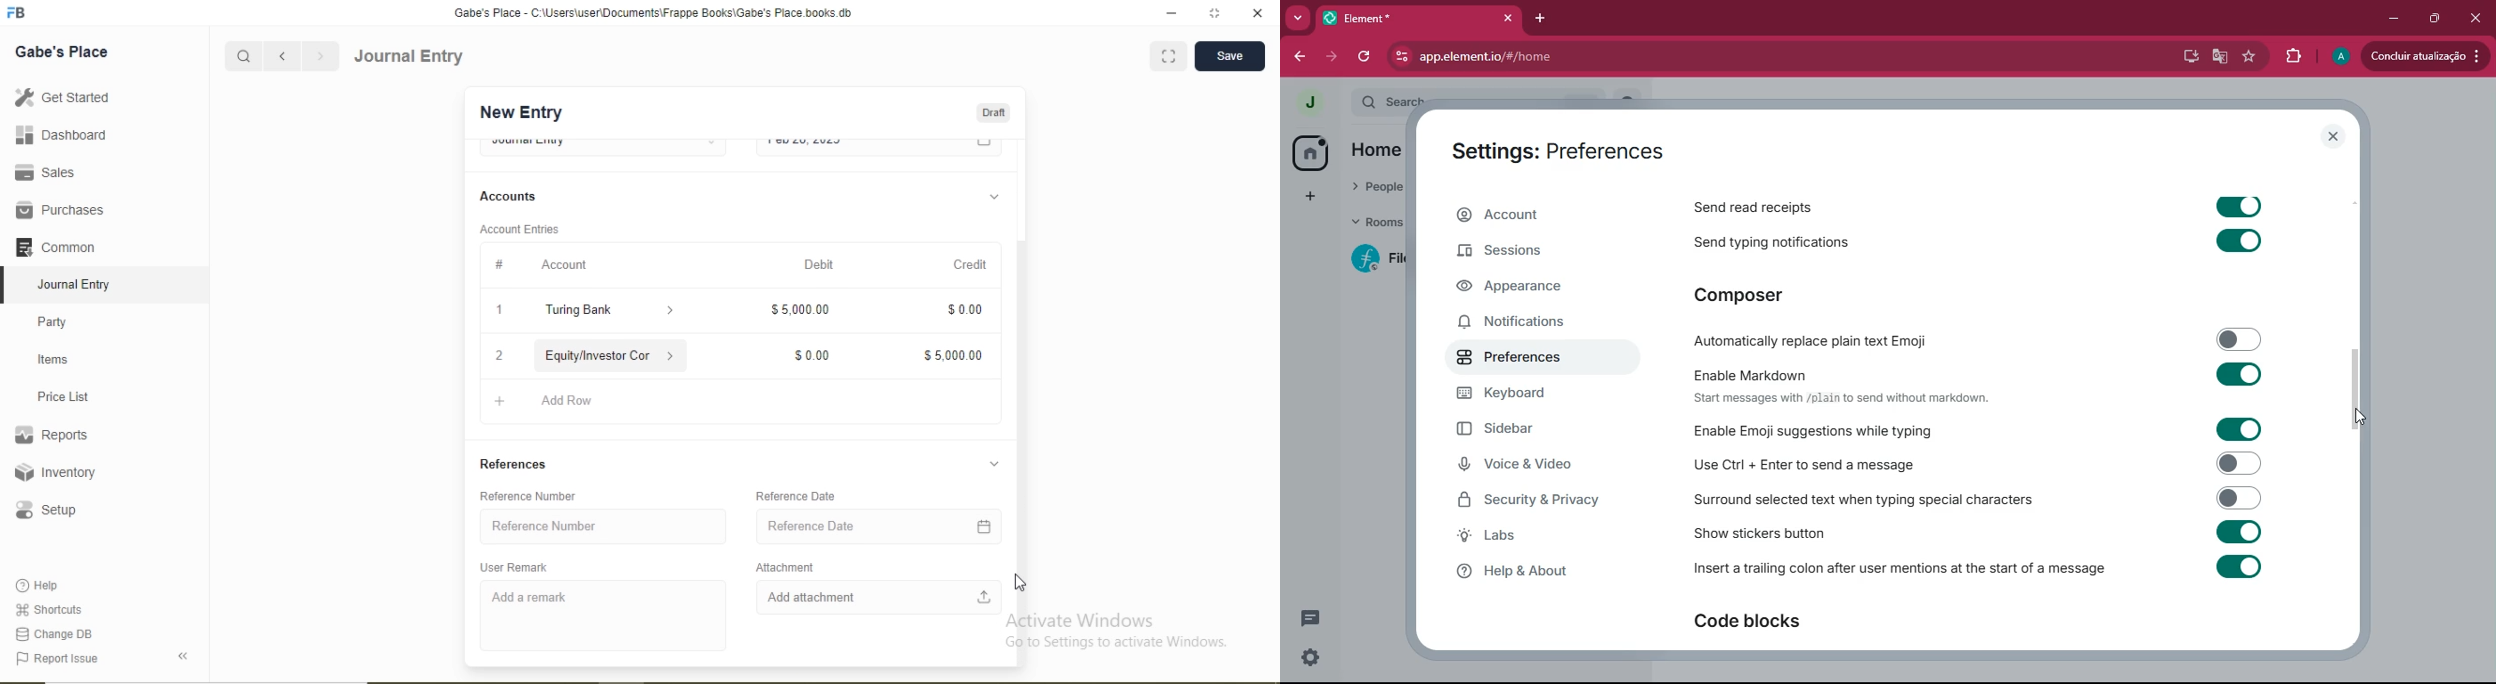 The height and width of the screenshot is (700, 2520). Describe the element at coordinates (62, 134) in the screenshot. I see `Dashboard` at that location.